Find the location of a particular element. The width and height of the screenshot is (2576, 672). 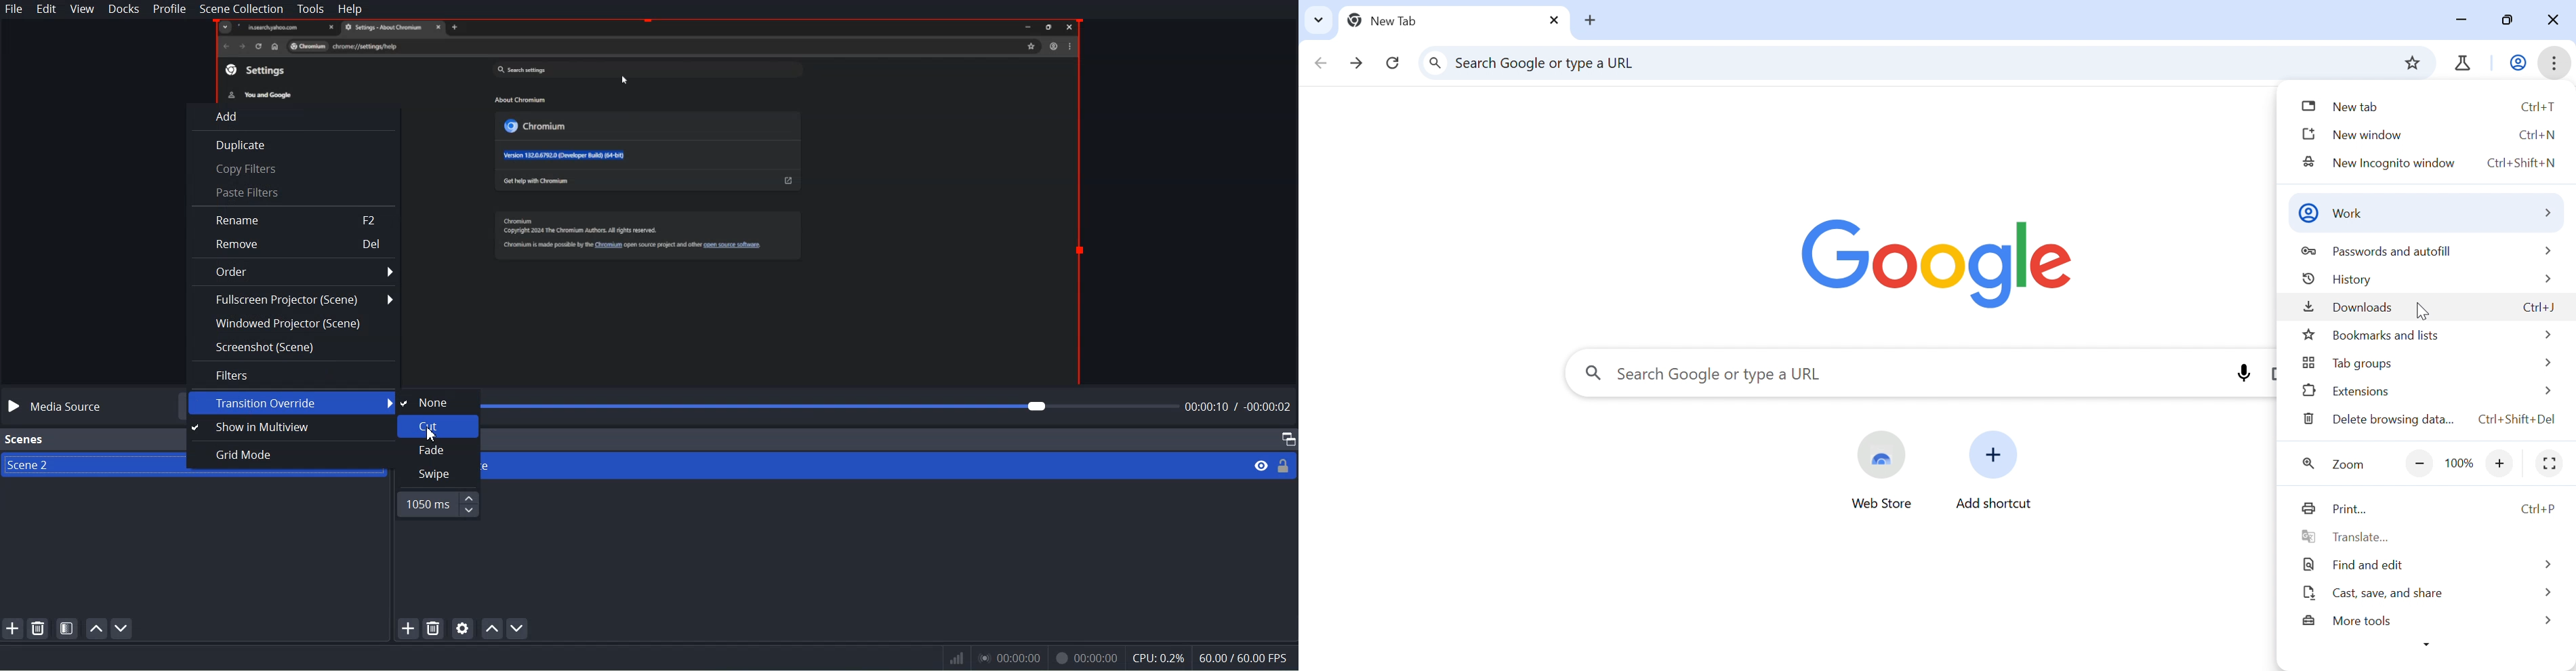

Arrow is located at coordinates (2548, 592).